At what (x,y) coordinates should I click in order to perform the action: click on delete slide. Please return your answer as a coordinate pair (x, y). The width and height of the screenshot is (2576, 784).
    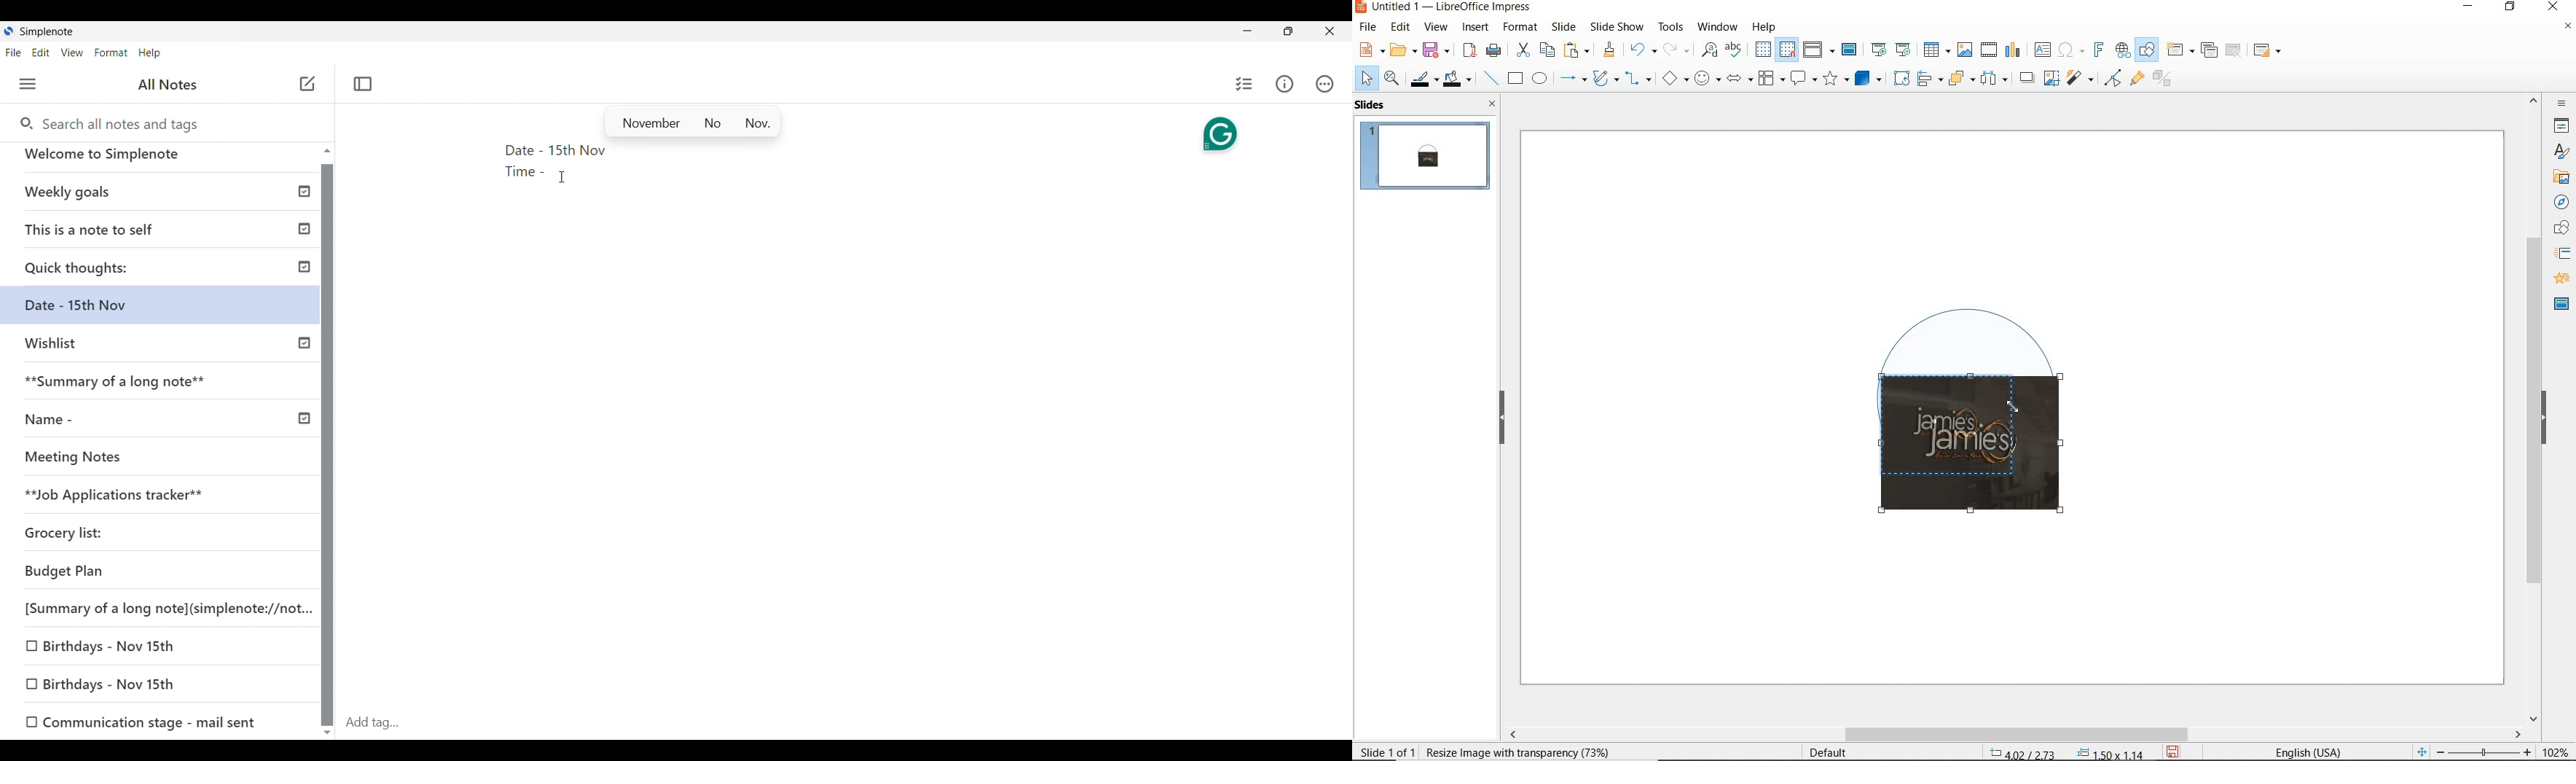
    Looking at the image, I should click on (2234, 51).